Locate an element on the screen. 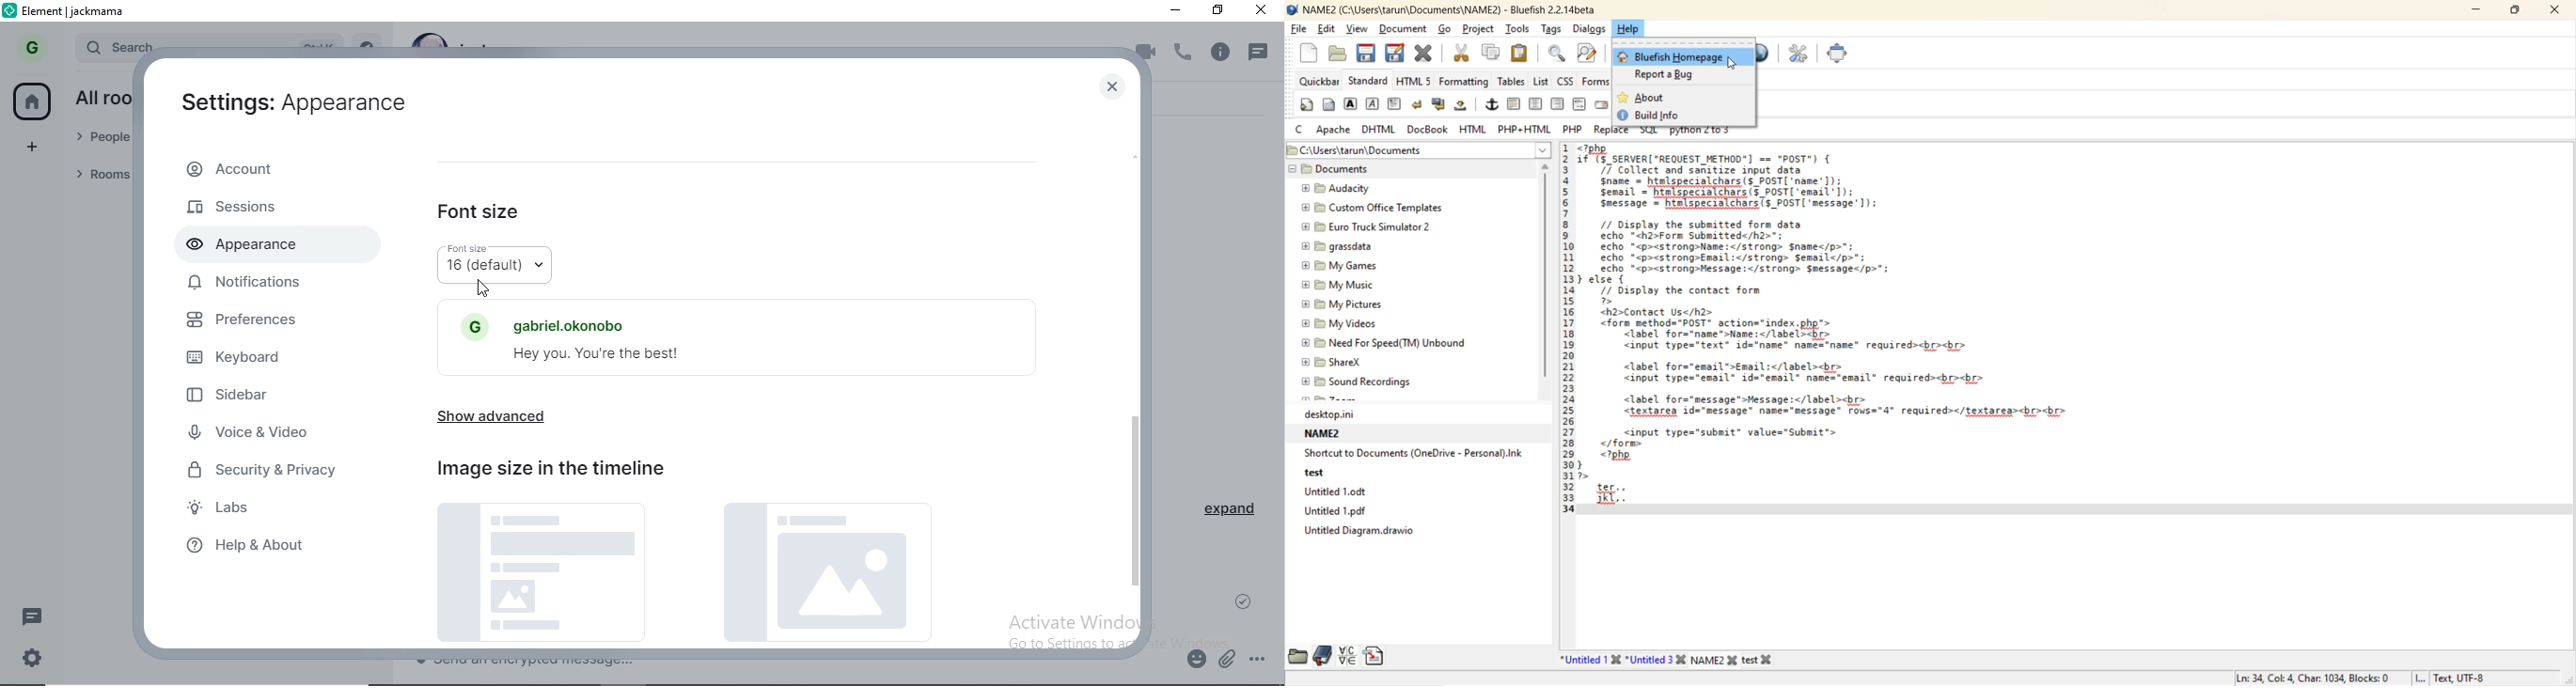 The width and height of the screenshot is (2576, 700). file name and app name is located at coordinates (1450, 9).